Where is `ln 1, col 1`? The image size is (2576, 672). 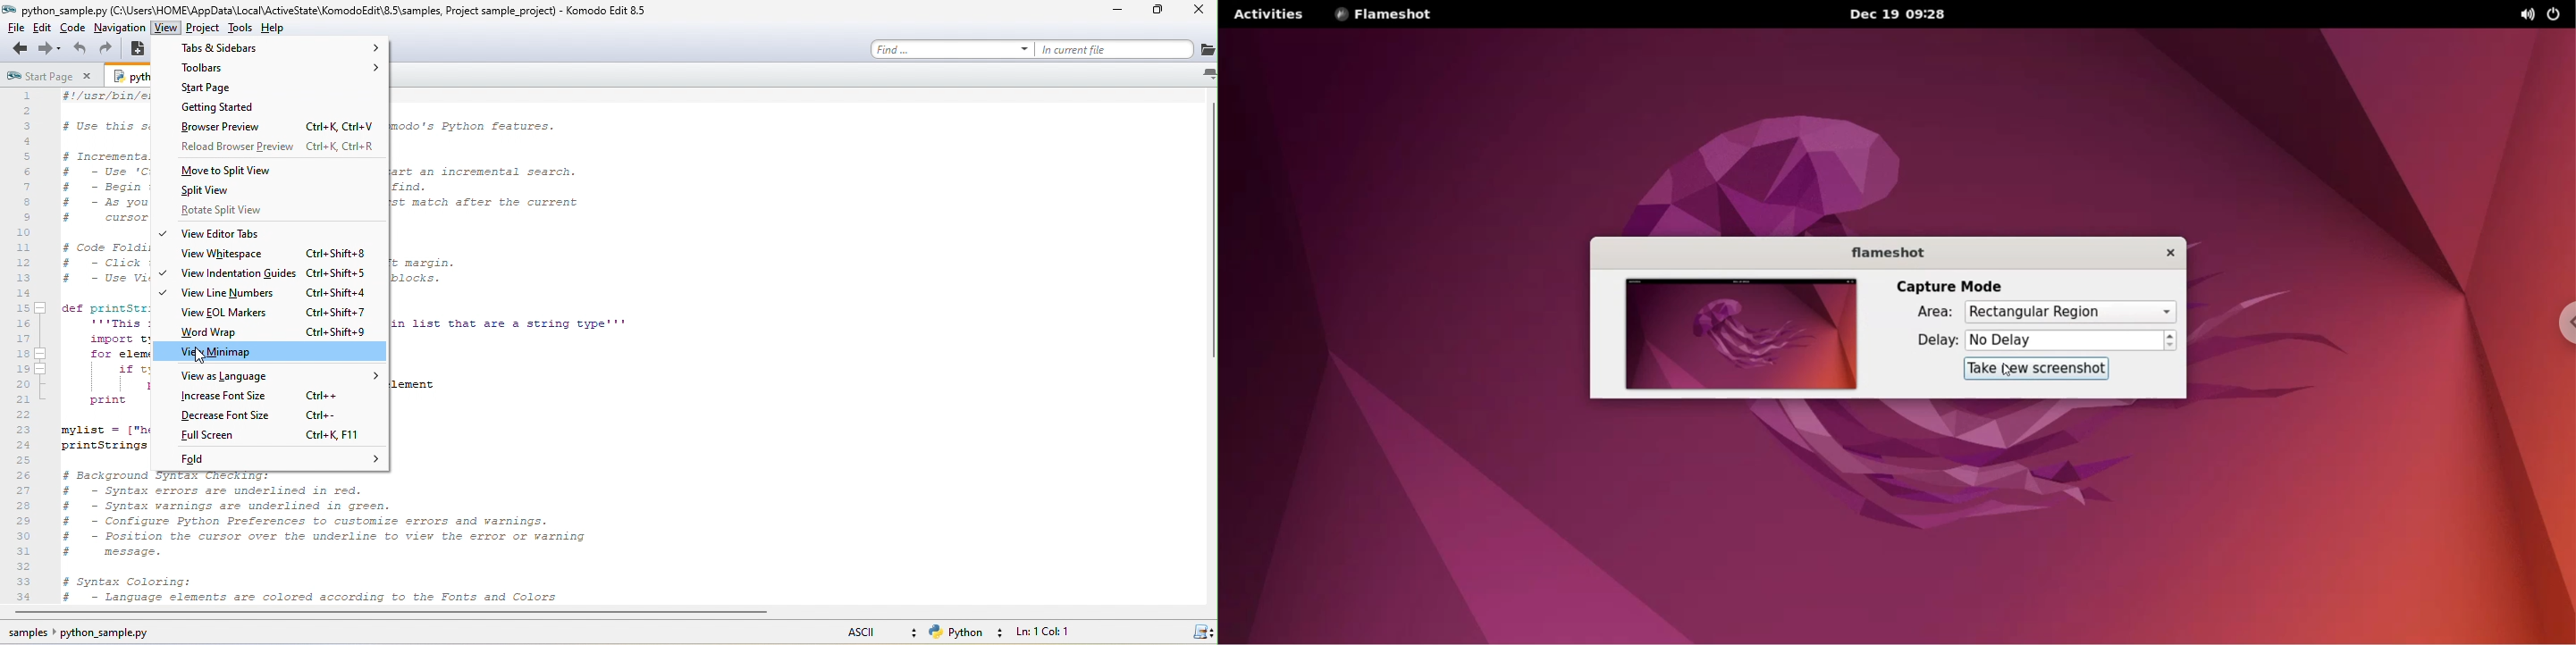 ln 1, col 1 is located at coordinates (1044, 632).